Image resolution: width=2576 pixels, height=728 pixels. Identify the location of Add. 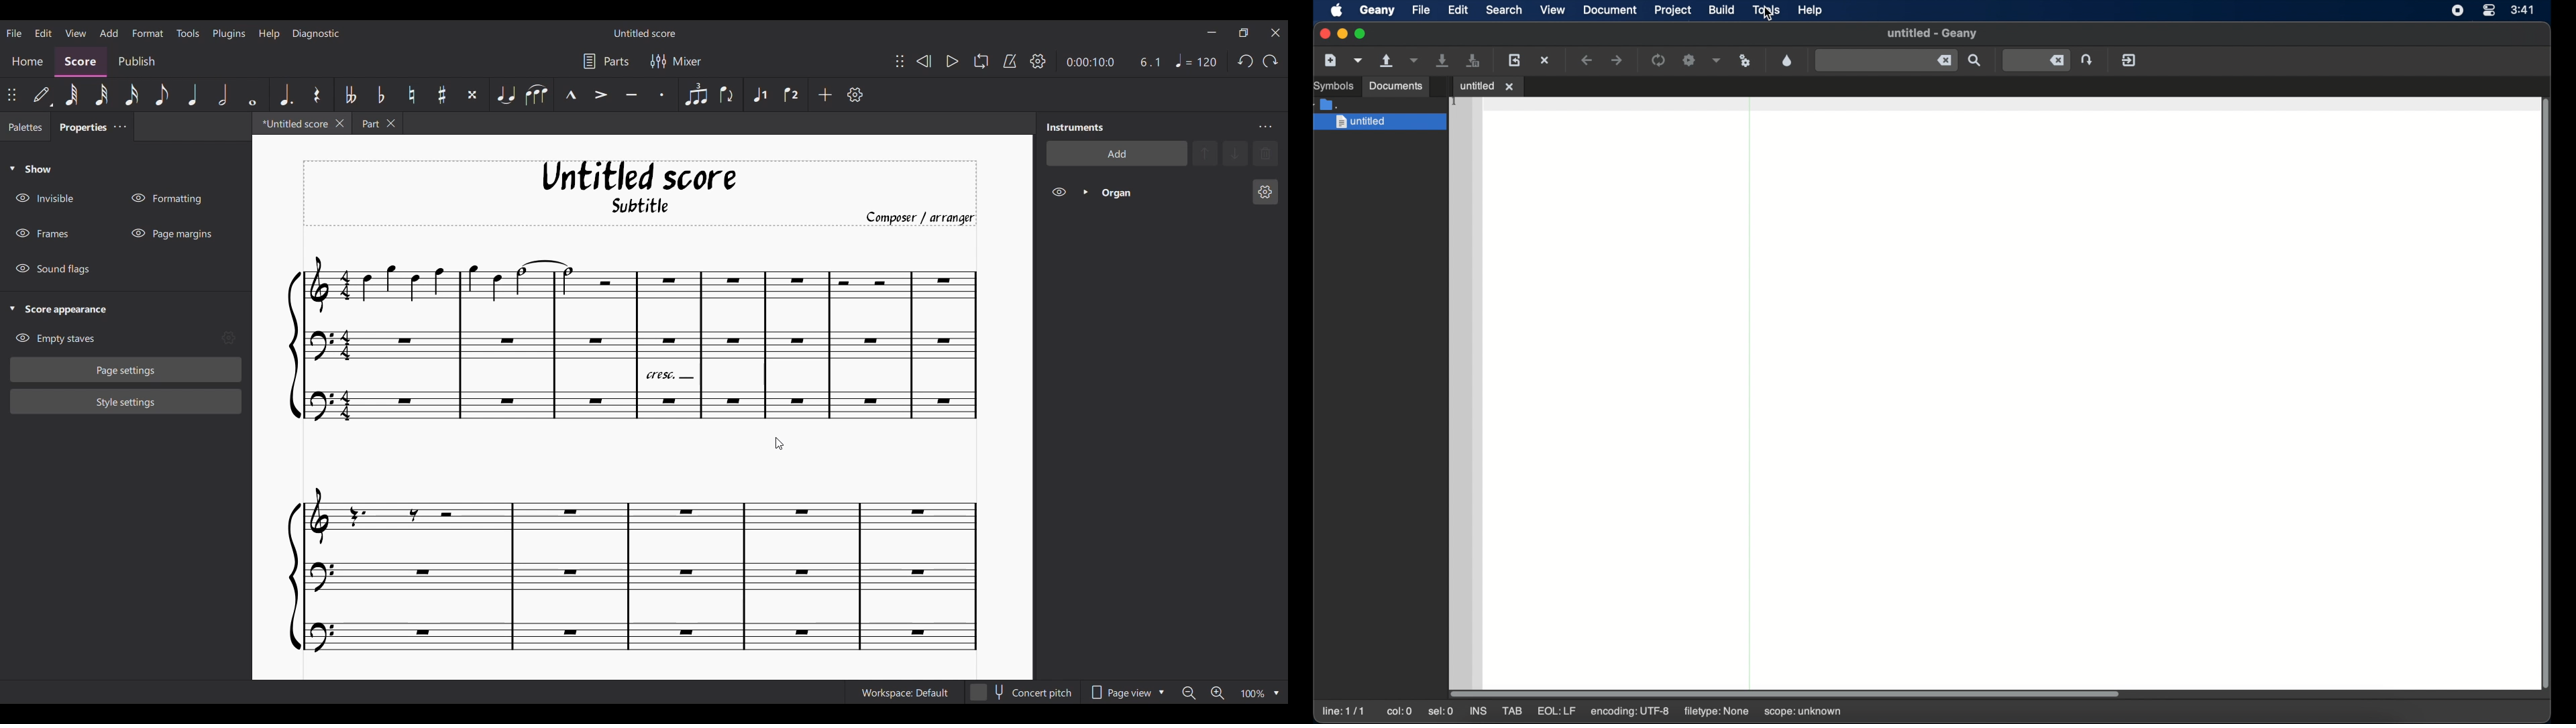
(824, 94).